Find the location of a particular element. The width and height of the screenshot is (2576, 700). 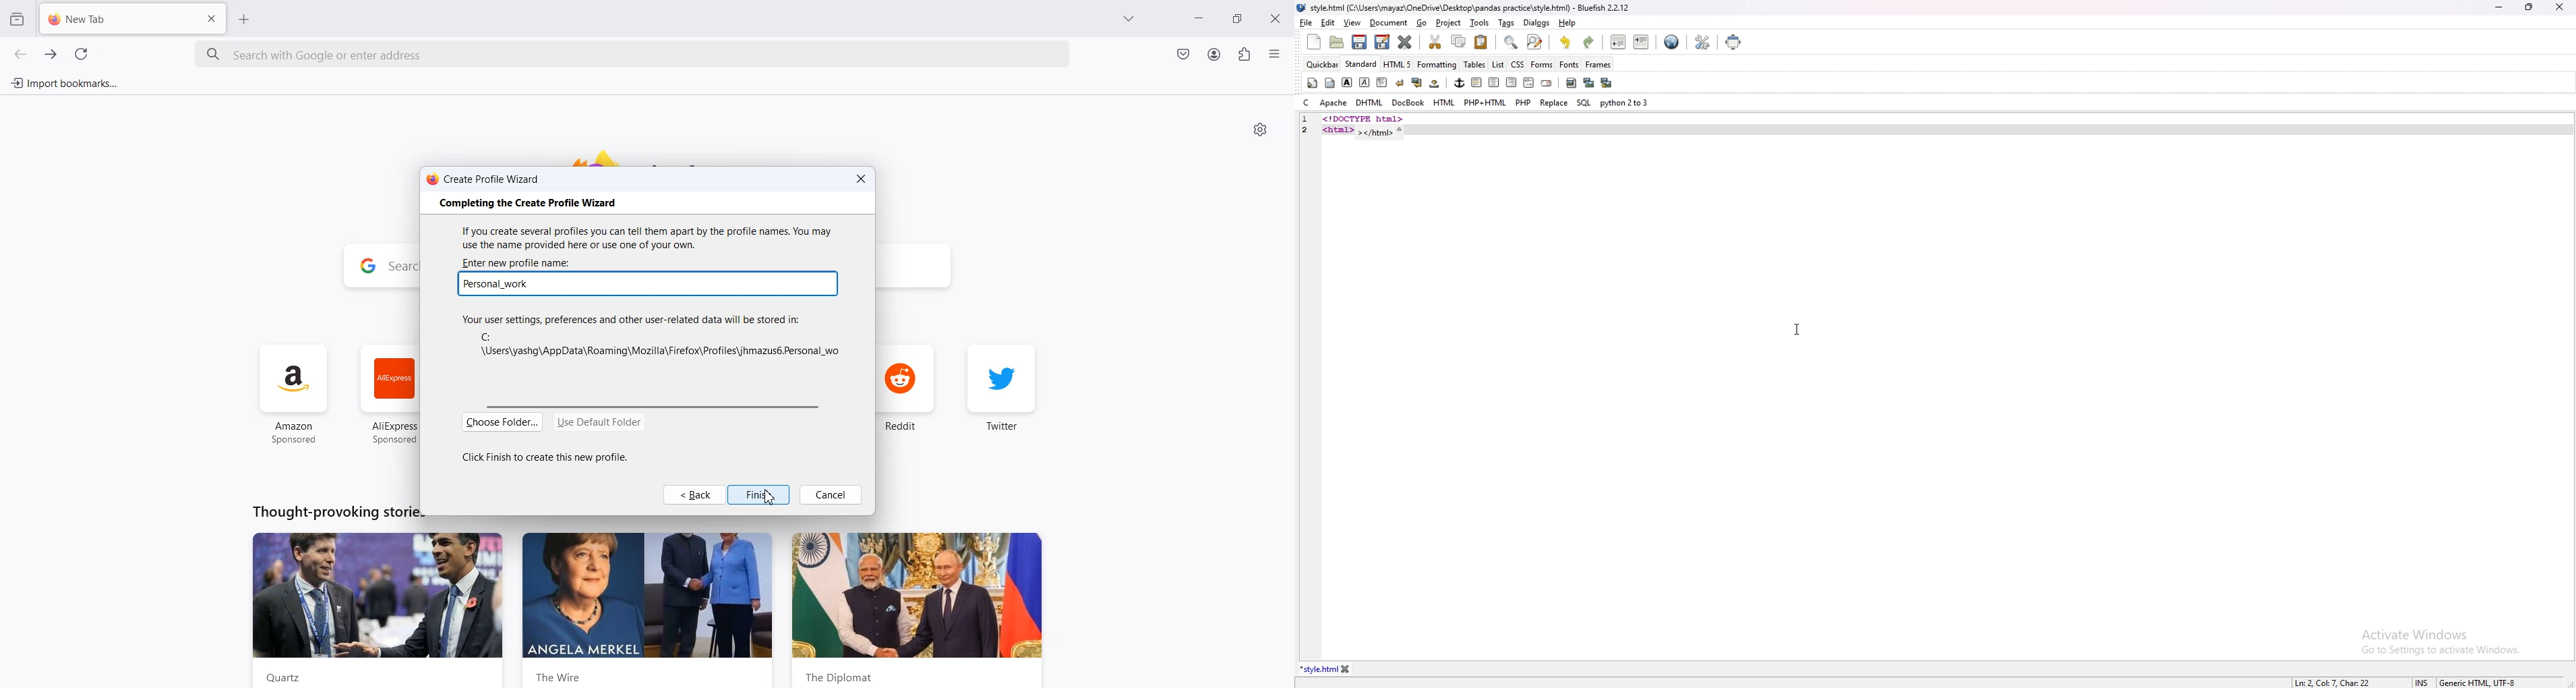

formatting is located at coordinates (1438, 64).